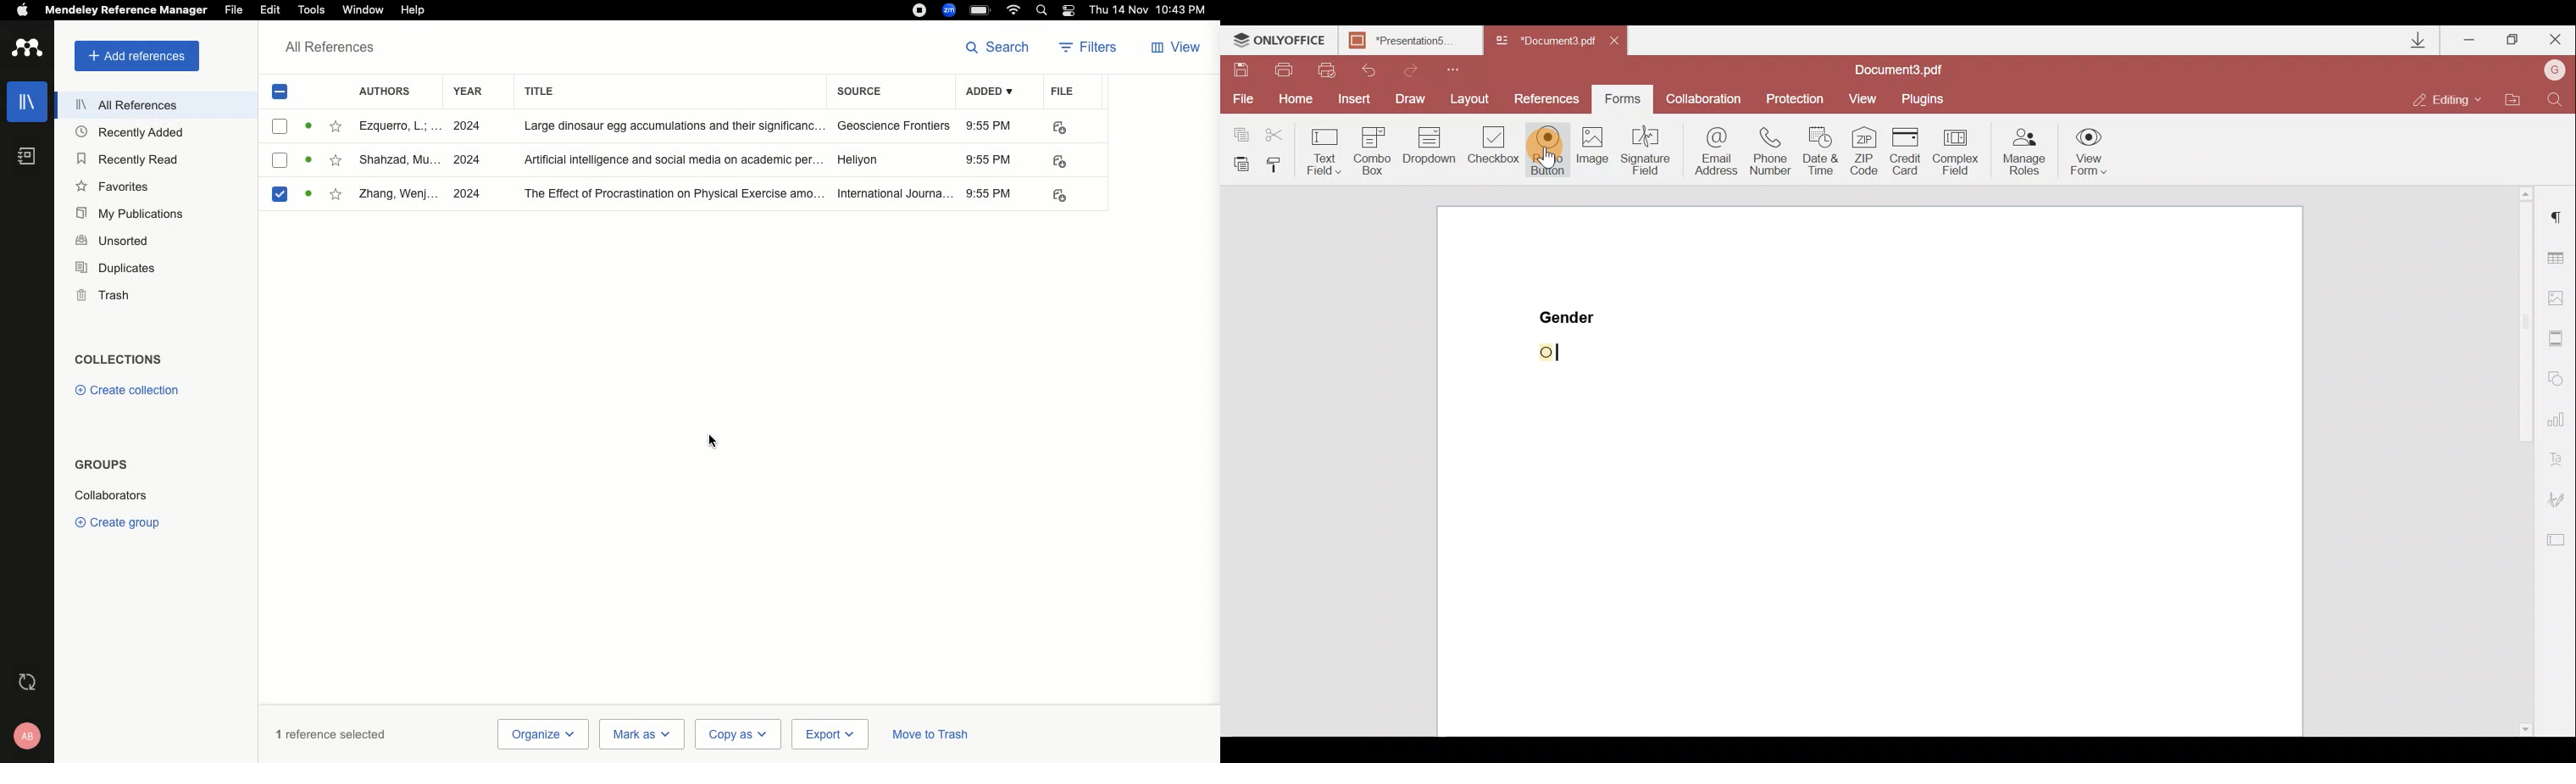  What do you see at coordinates (336, 193) in the screenshot?
I see `favourite` at bounding box center [336, 193].